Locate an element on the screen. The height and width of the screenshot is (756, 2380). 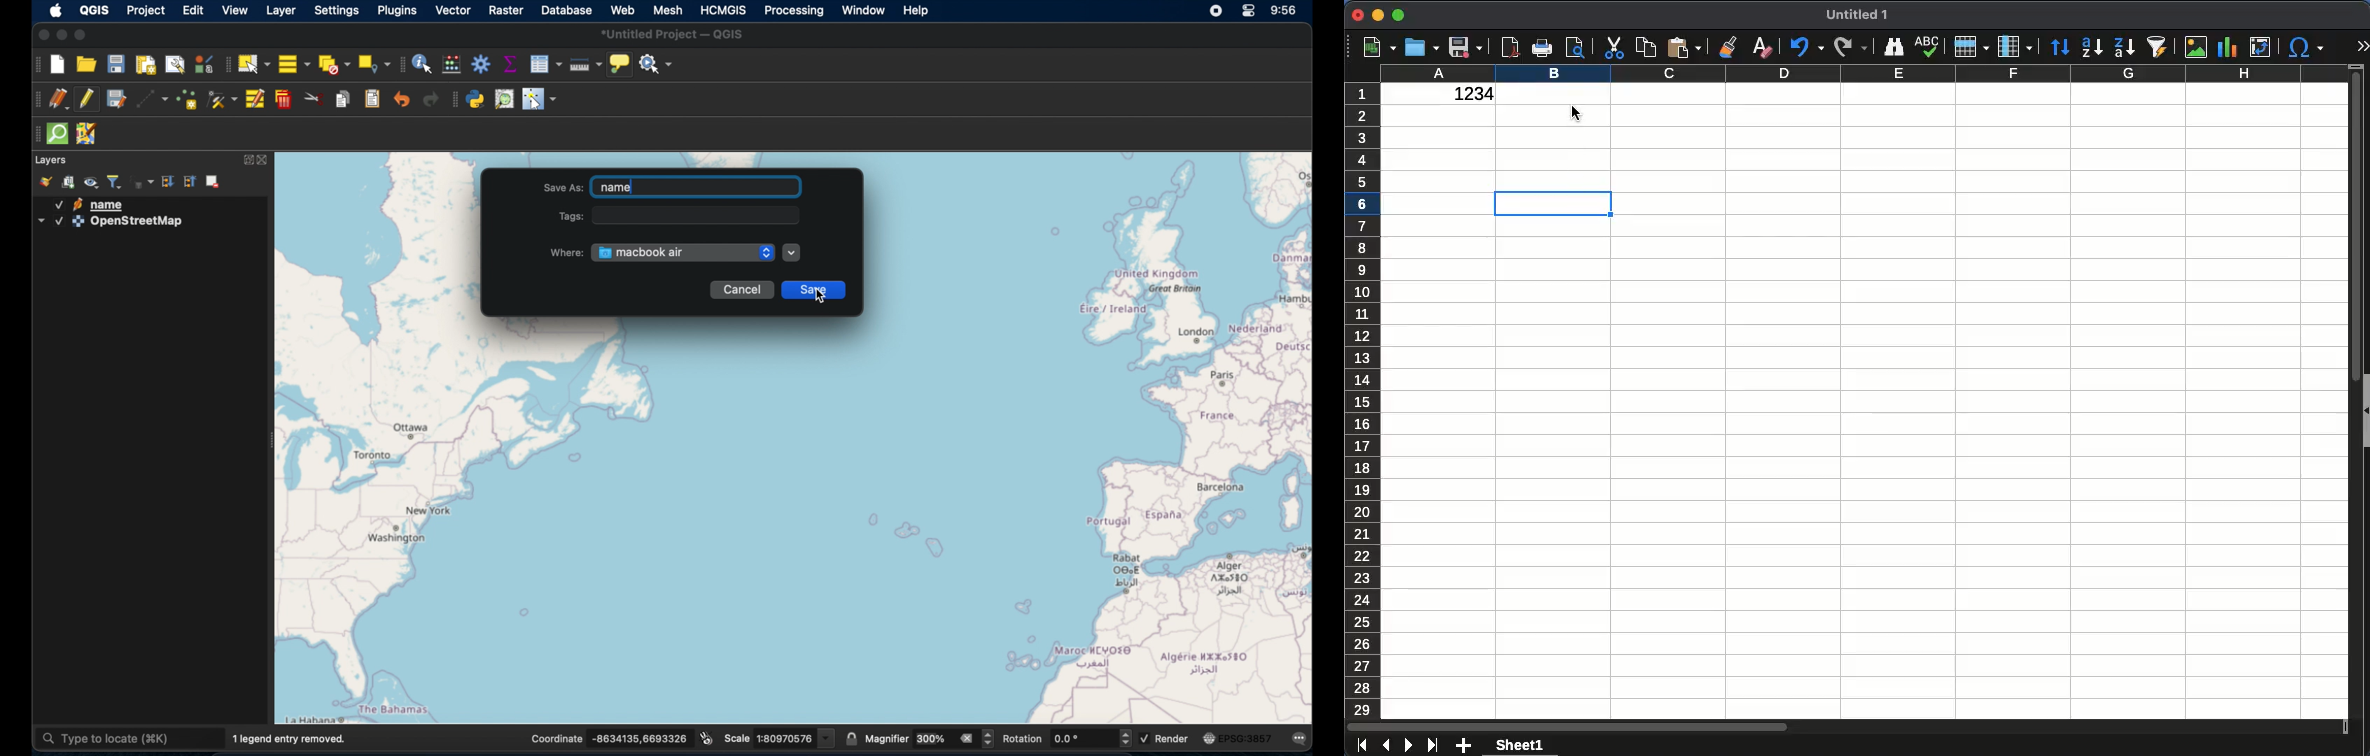
drag handles is located at coordinates (34, 136).